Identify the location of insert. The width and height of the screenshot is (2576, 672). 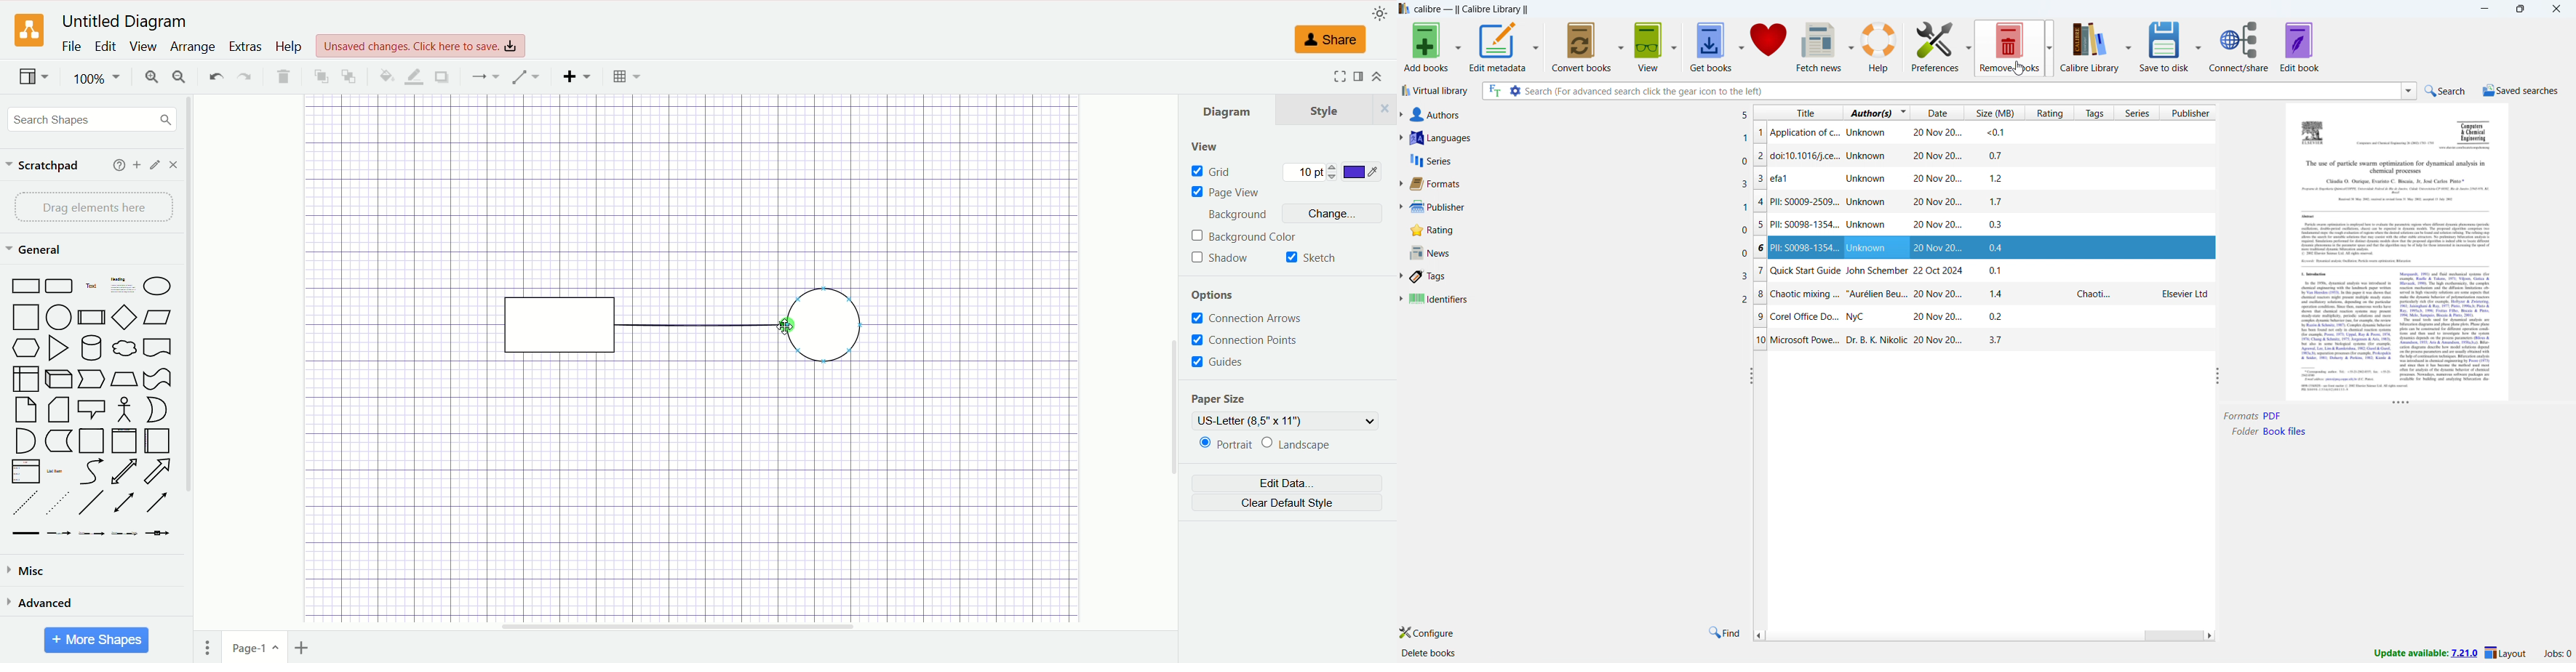
(577, 77).